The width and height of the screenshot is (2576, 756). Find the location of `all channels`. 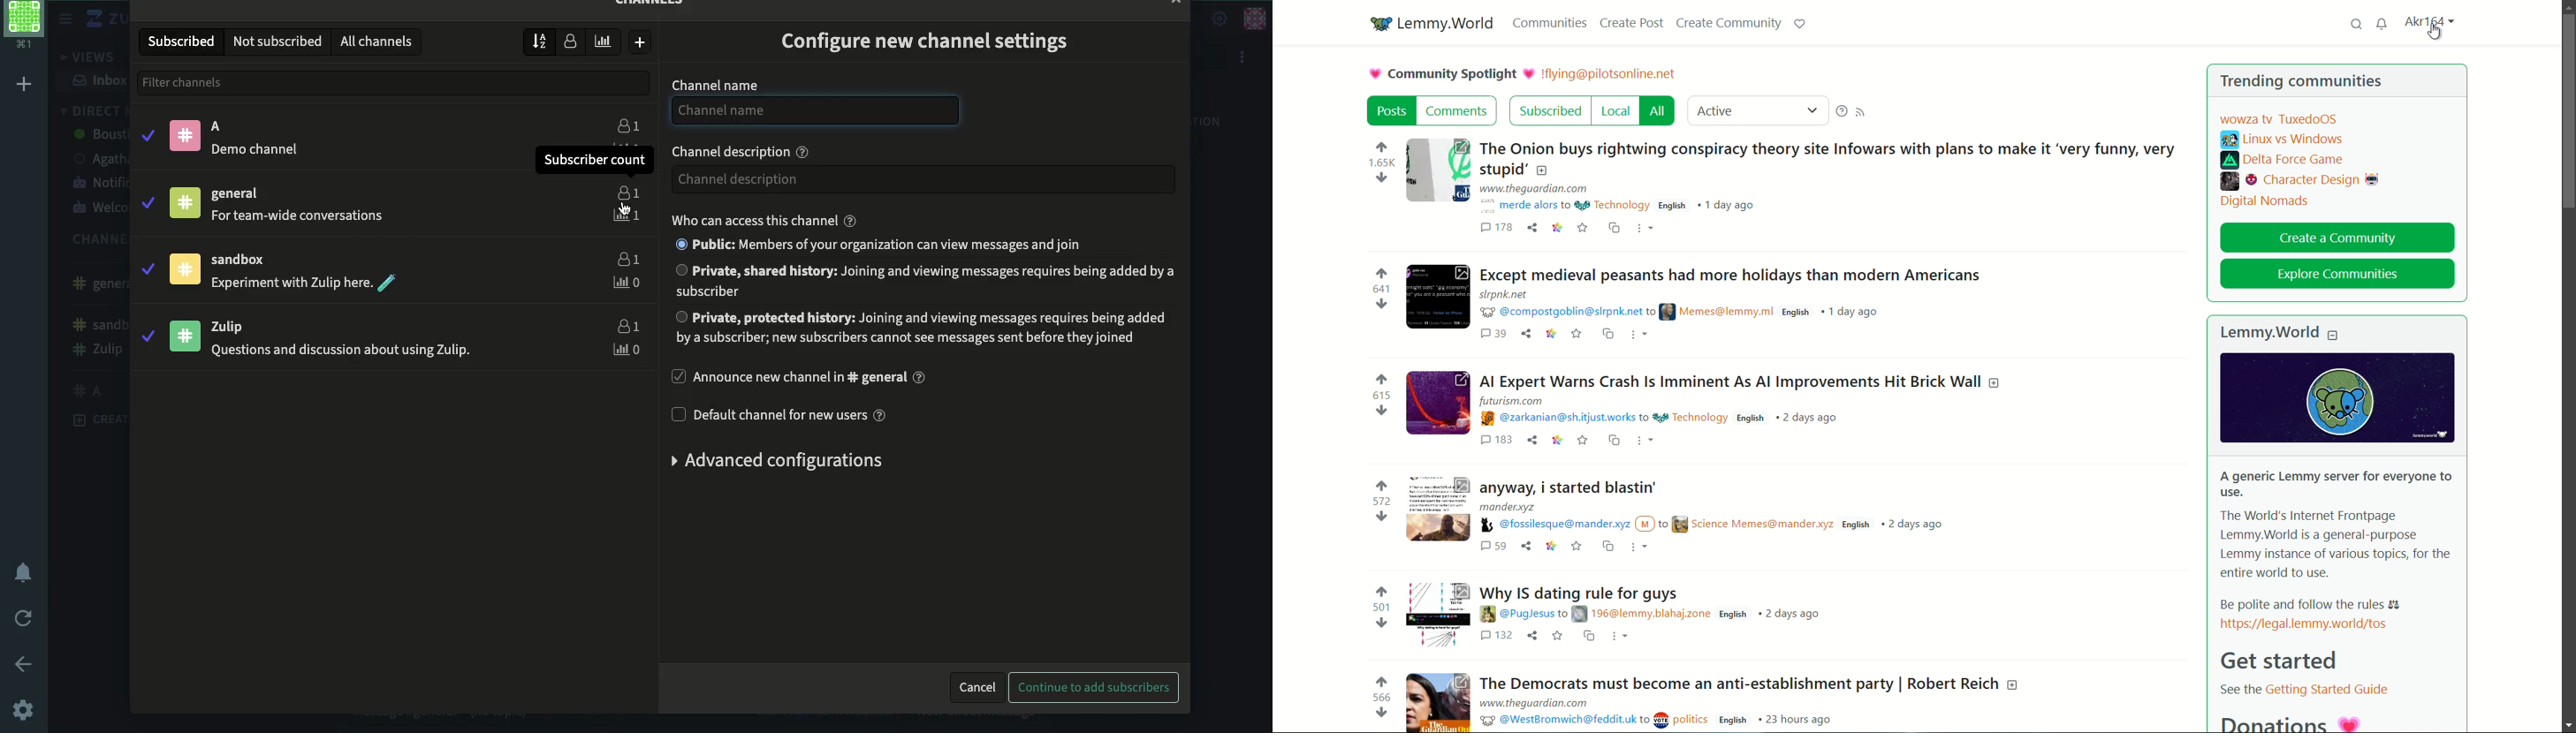

all channels is located at coordinates (380, 41).